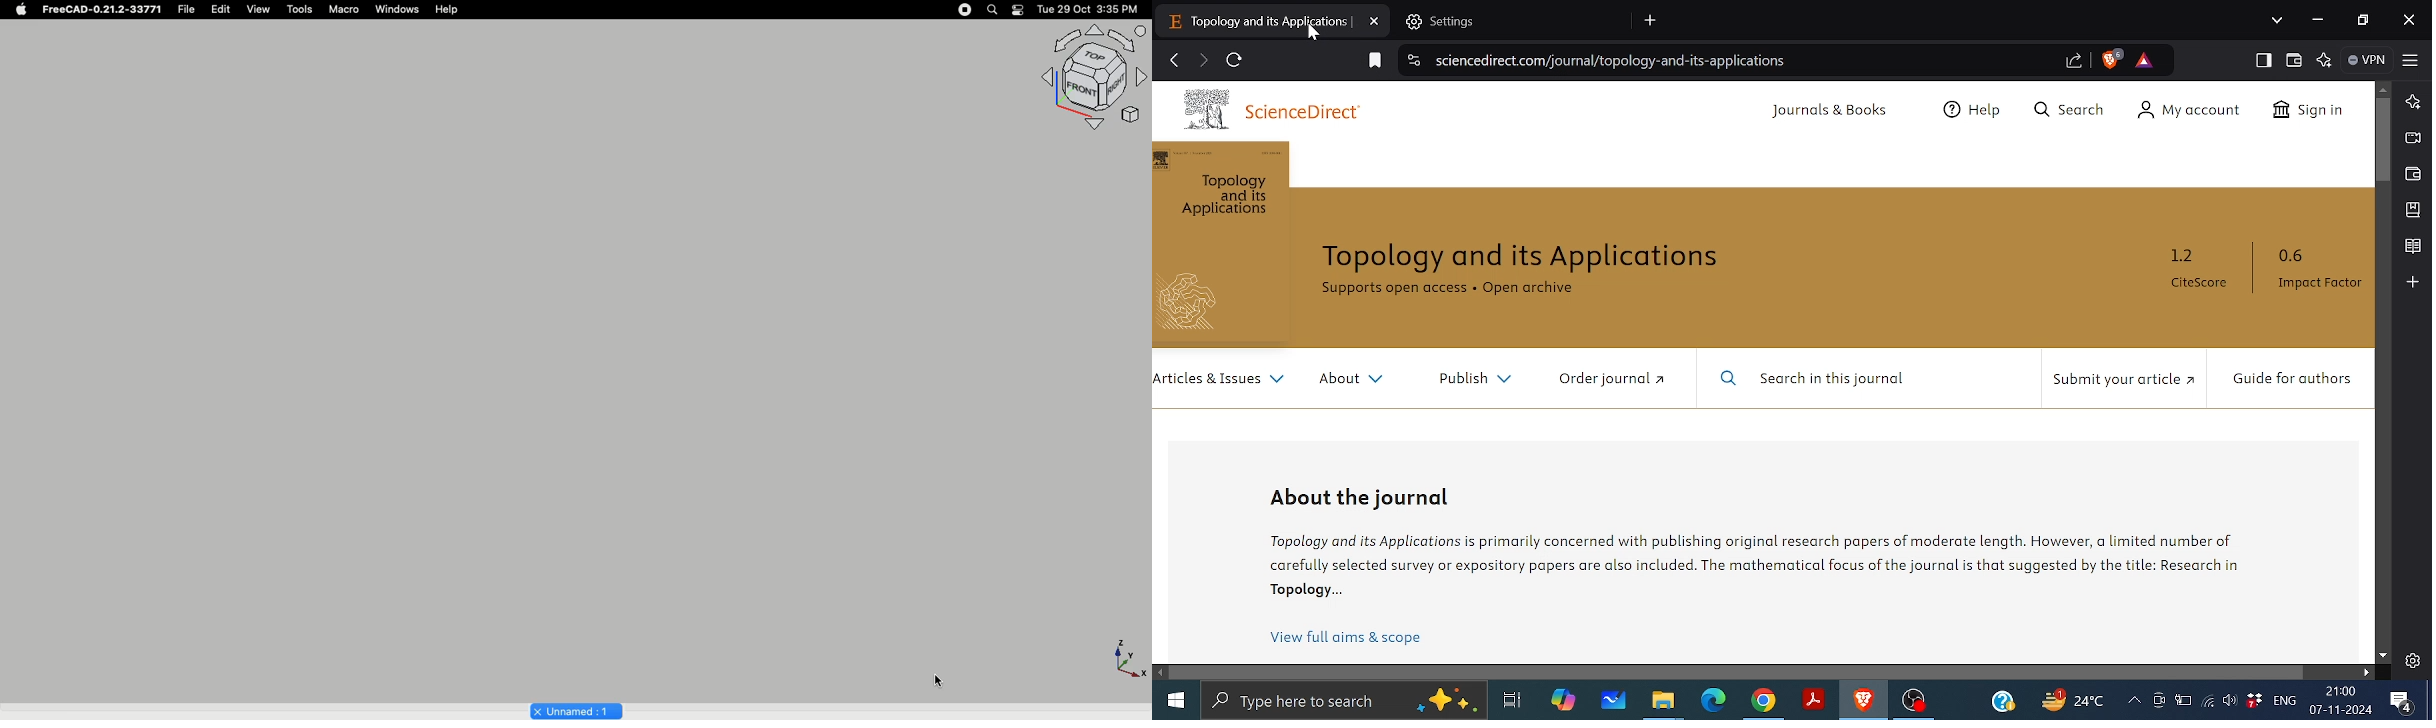 This screenshot has height=728, width=2436. Describe the element at coordinates (22, 10) in the screenshot. I see `Apple Logo` at that location.